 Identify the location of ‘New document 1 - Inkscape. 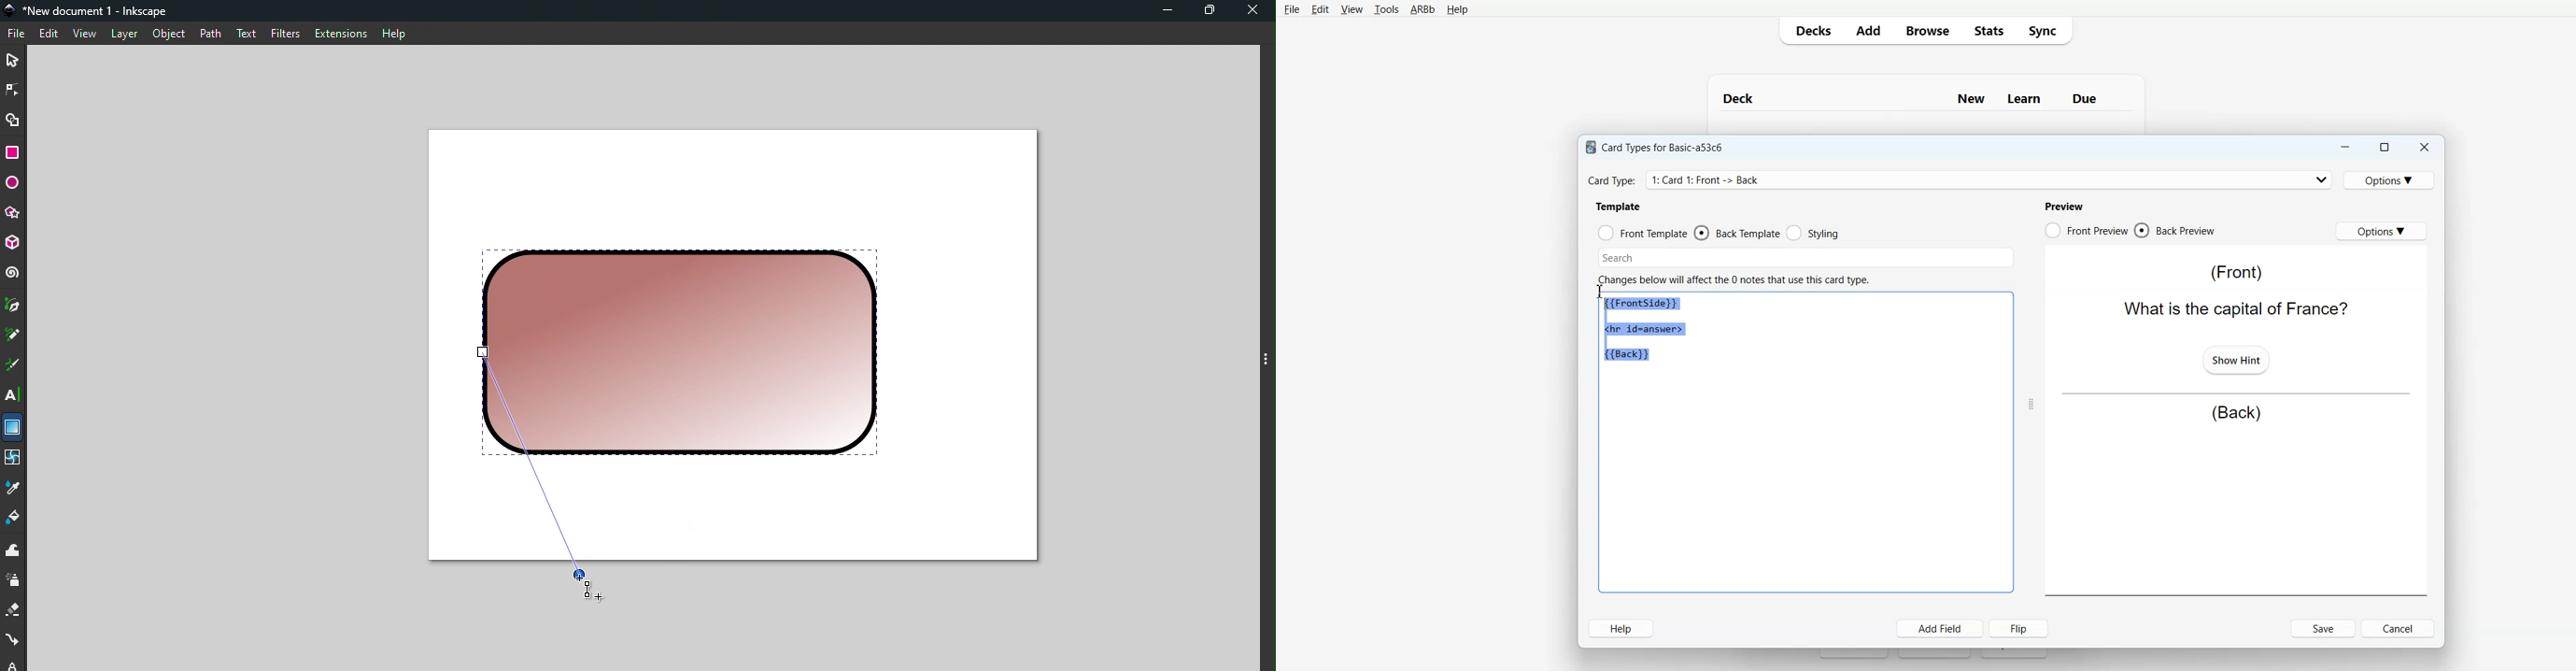
(98, 11).